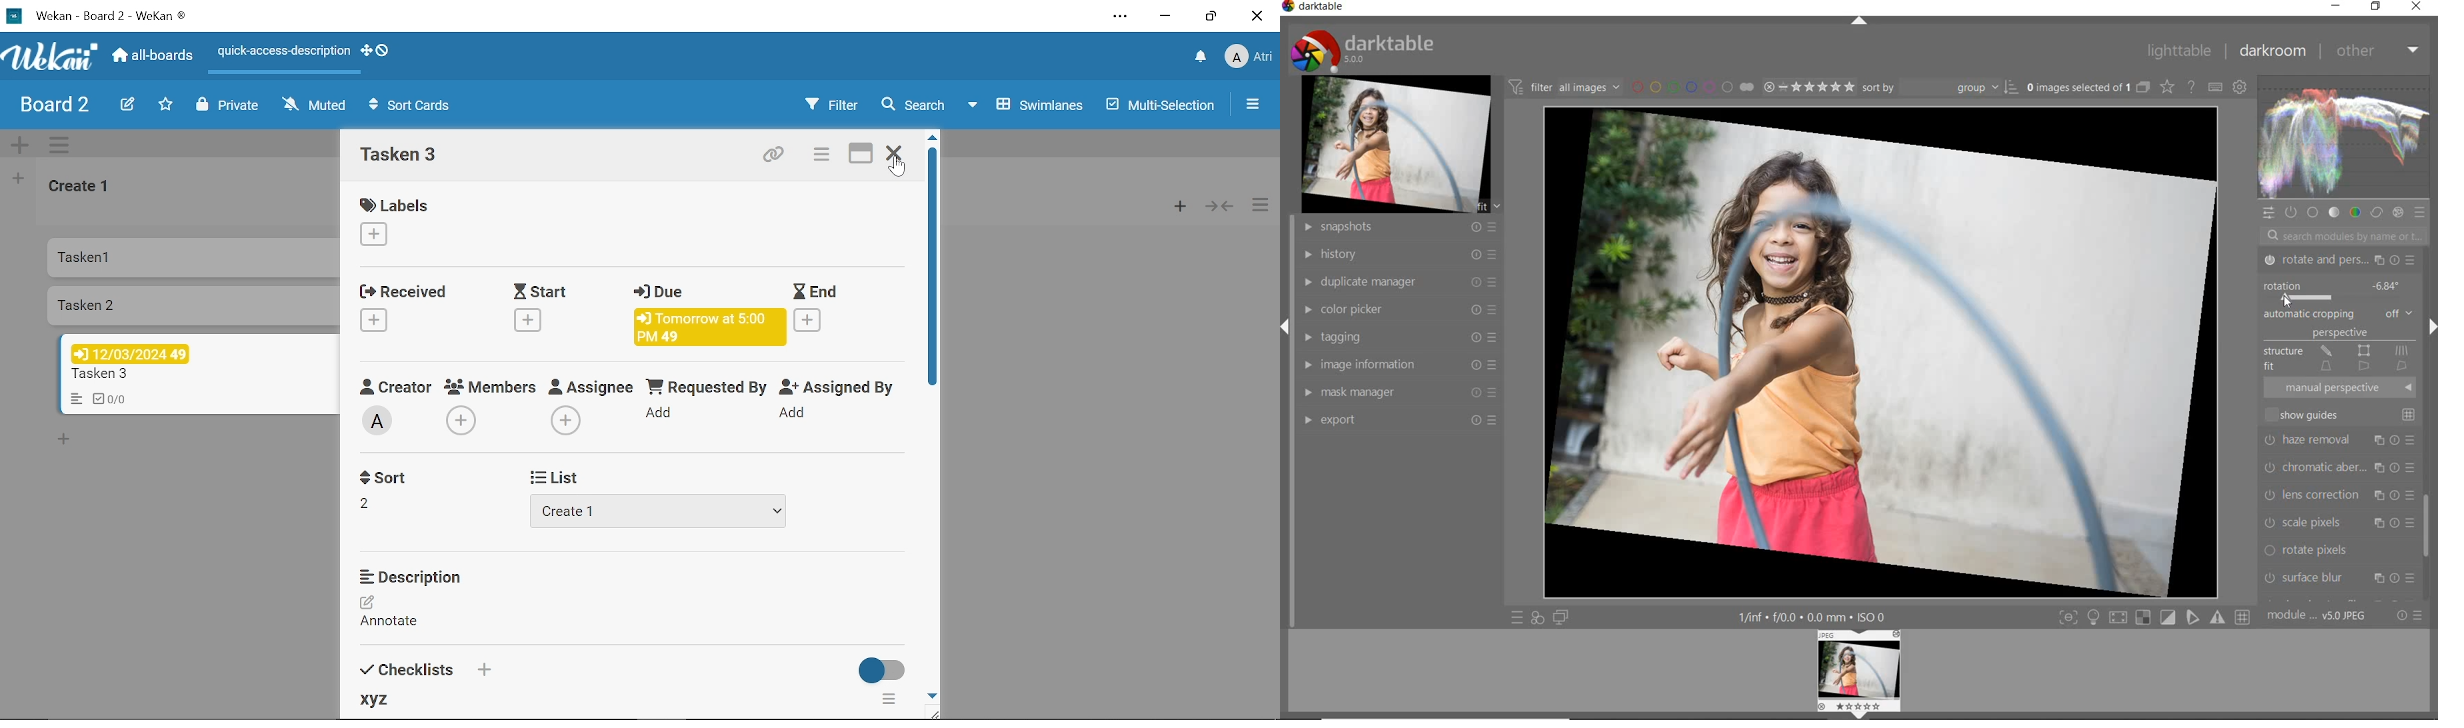  What do you see at coordinates (18, 146) in the screenshot?
I see `Add` at bounding box center [18, 146].